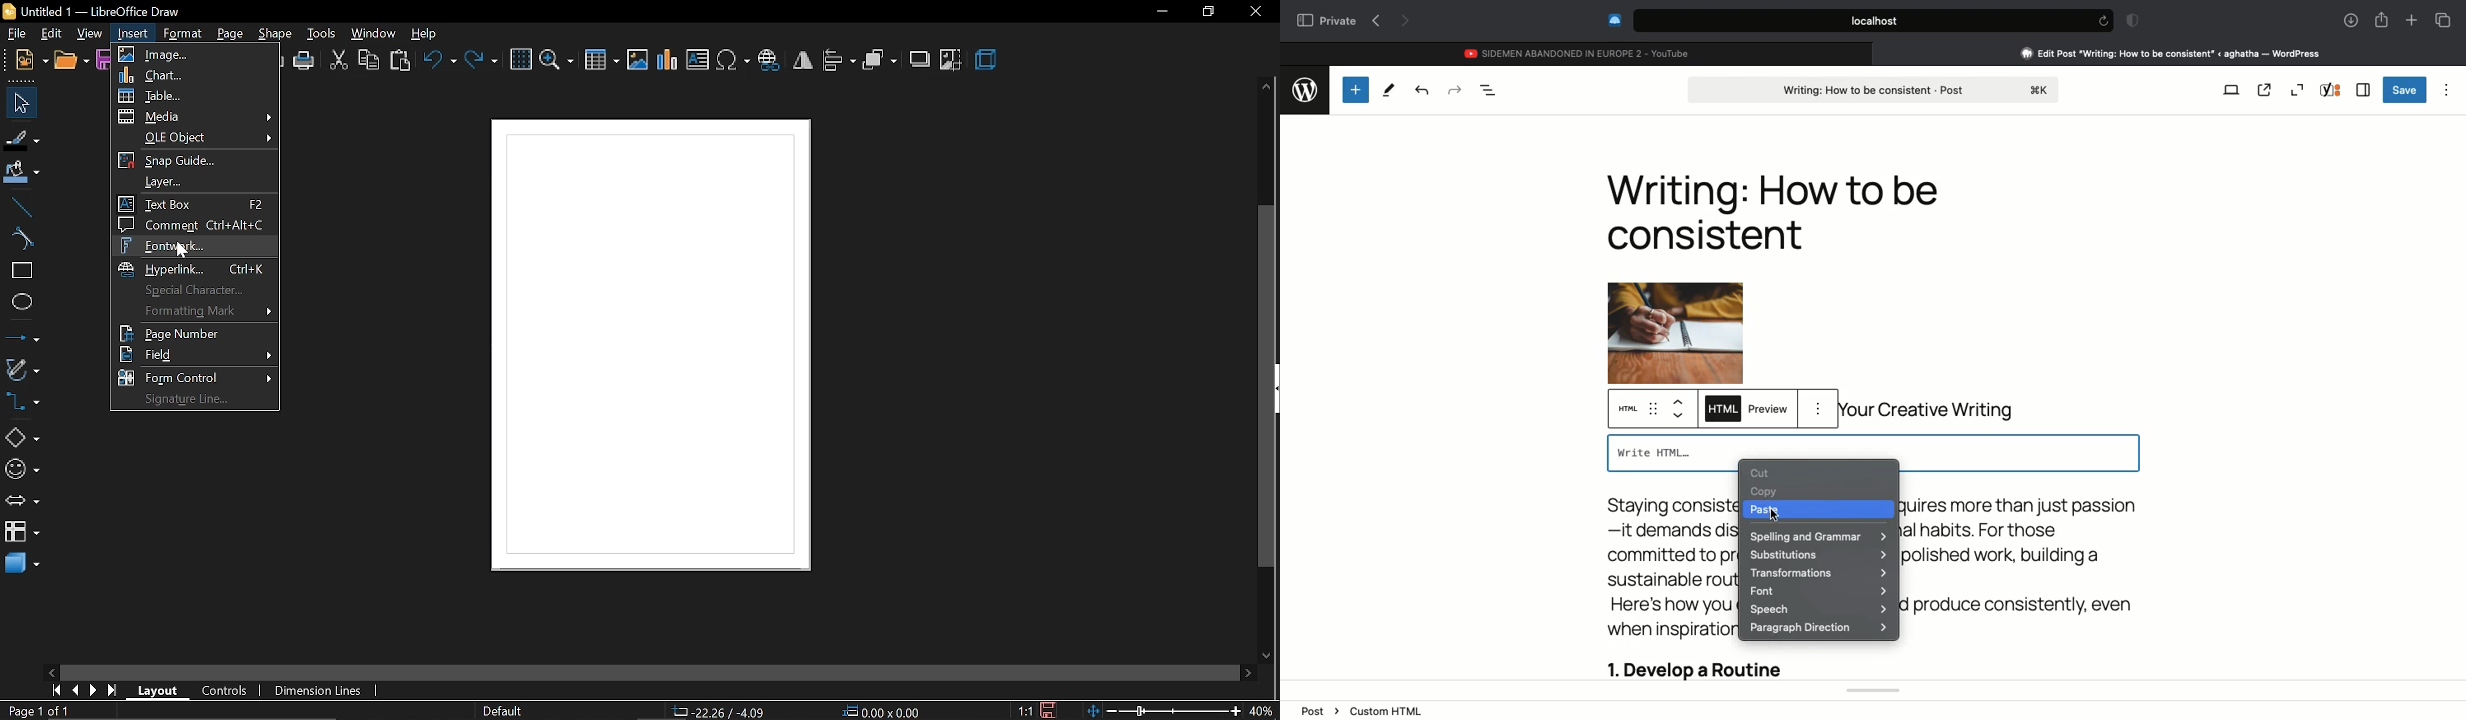  I want to click on insert image, so click(638, 60).